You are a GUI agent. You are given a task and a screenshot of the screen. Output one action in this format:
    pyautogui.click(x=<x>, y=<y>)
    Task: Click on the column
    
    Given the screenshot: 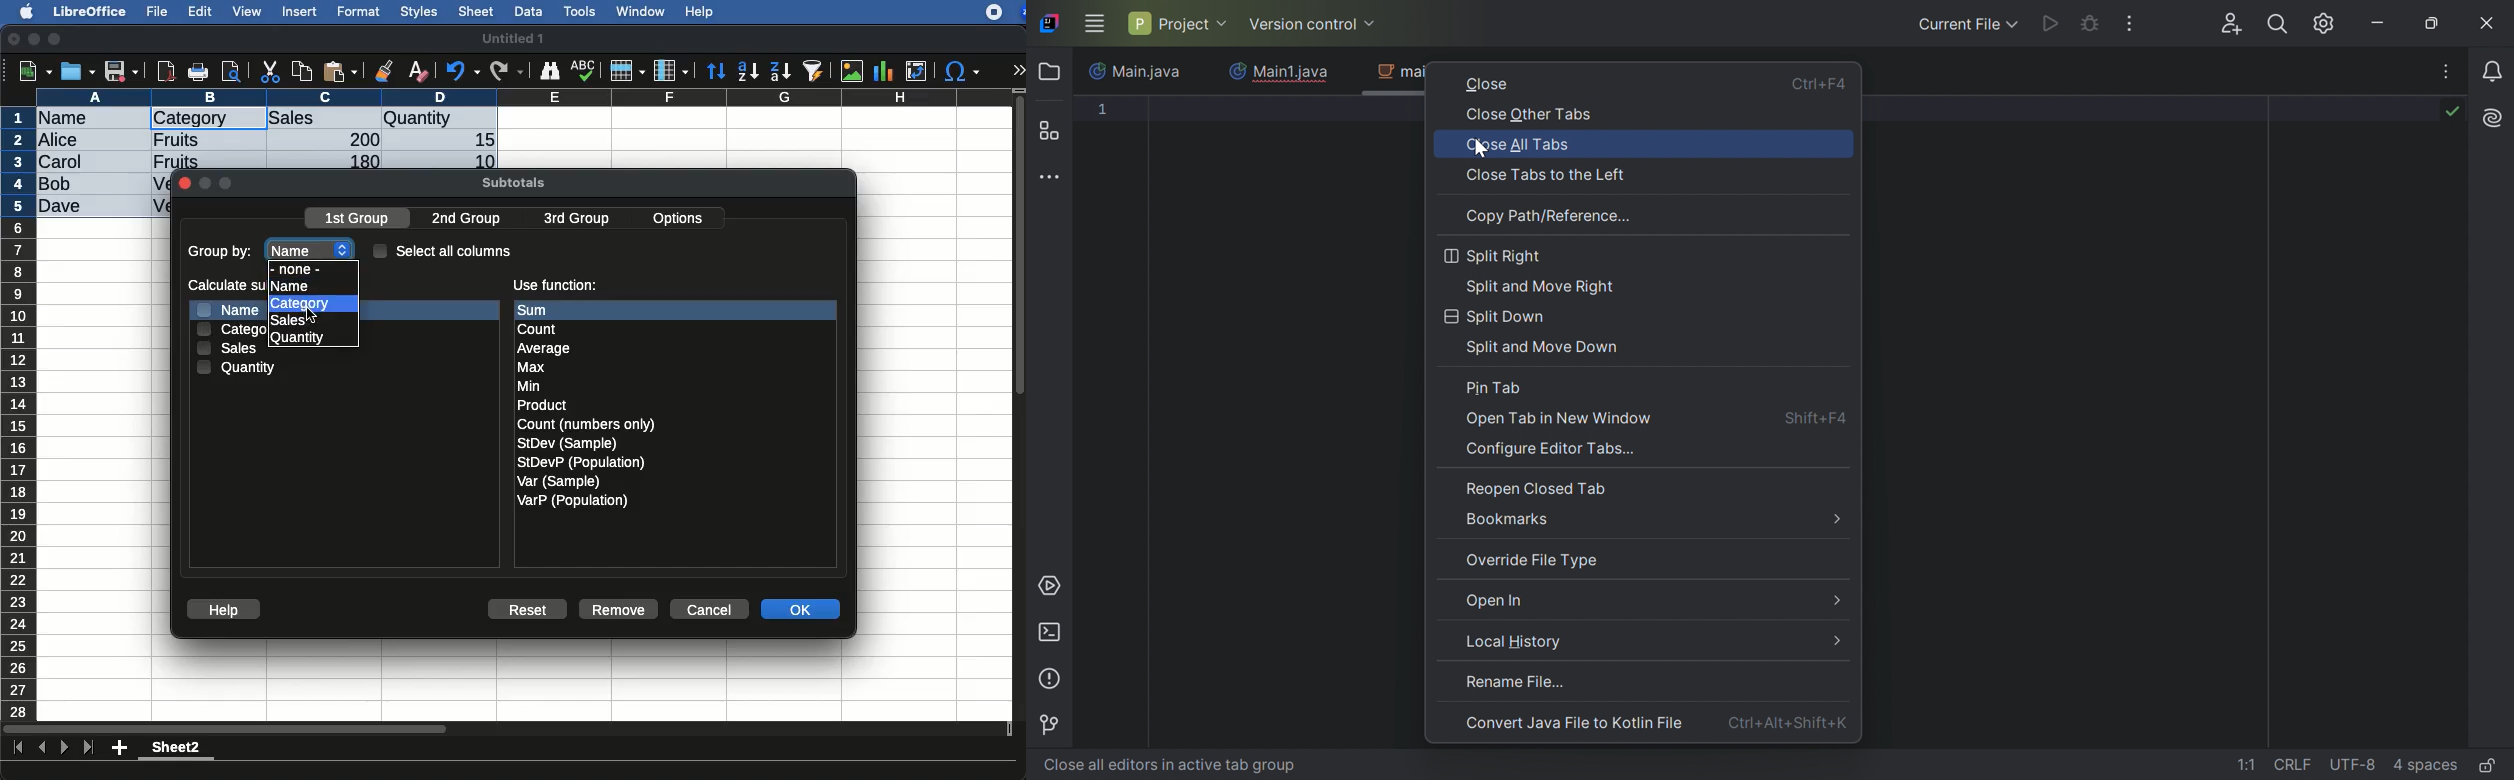 What is the action you would take?
    pyautogui.click(x=671, y=72)
    